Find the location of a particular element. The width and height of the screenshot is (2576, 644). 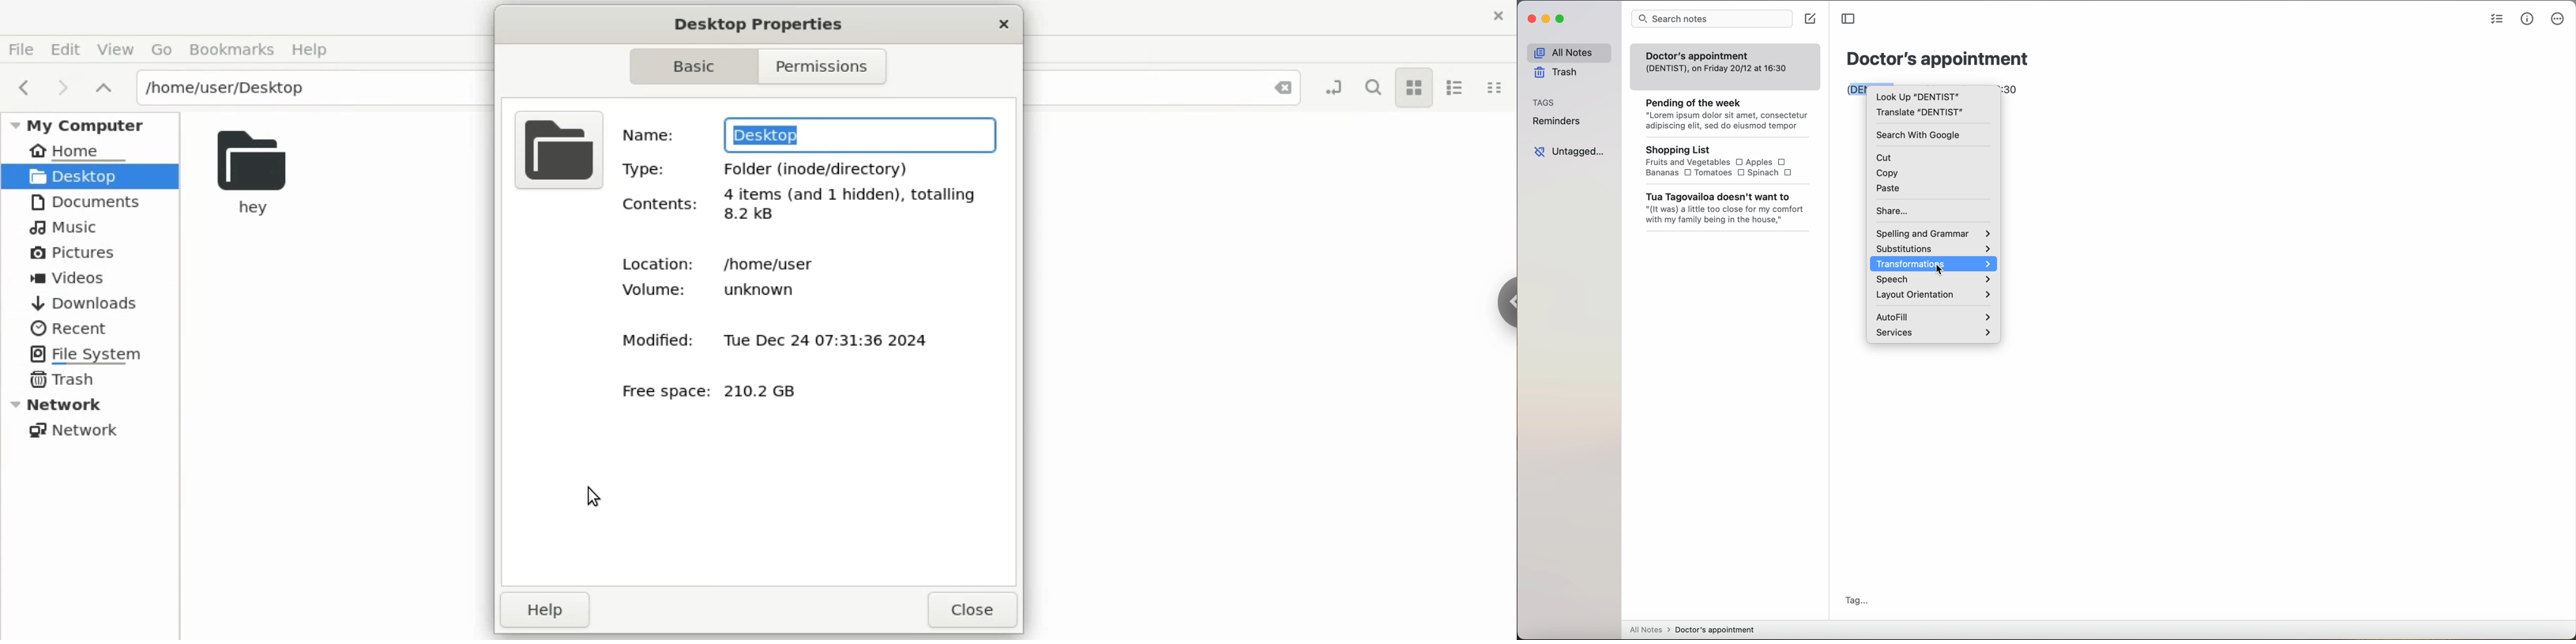

substitutions is located at coordinates (1936, 250).